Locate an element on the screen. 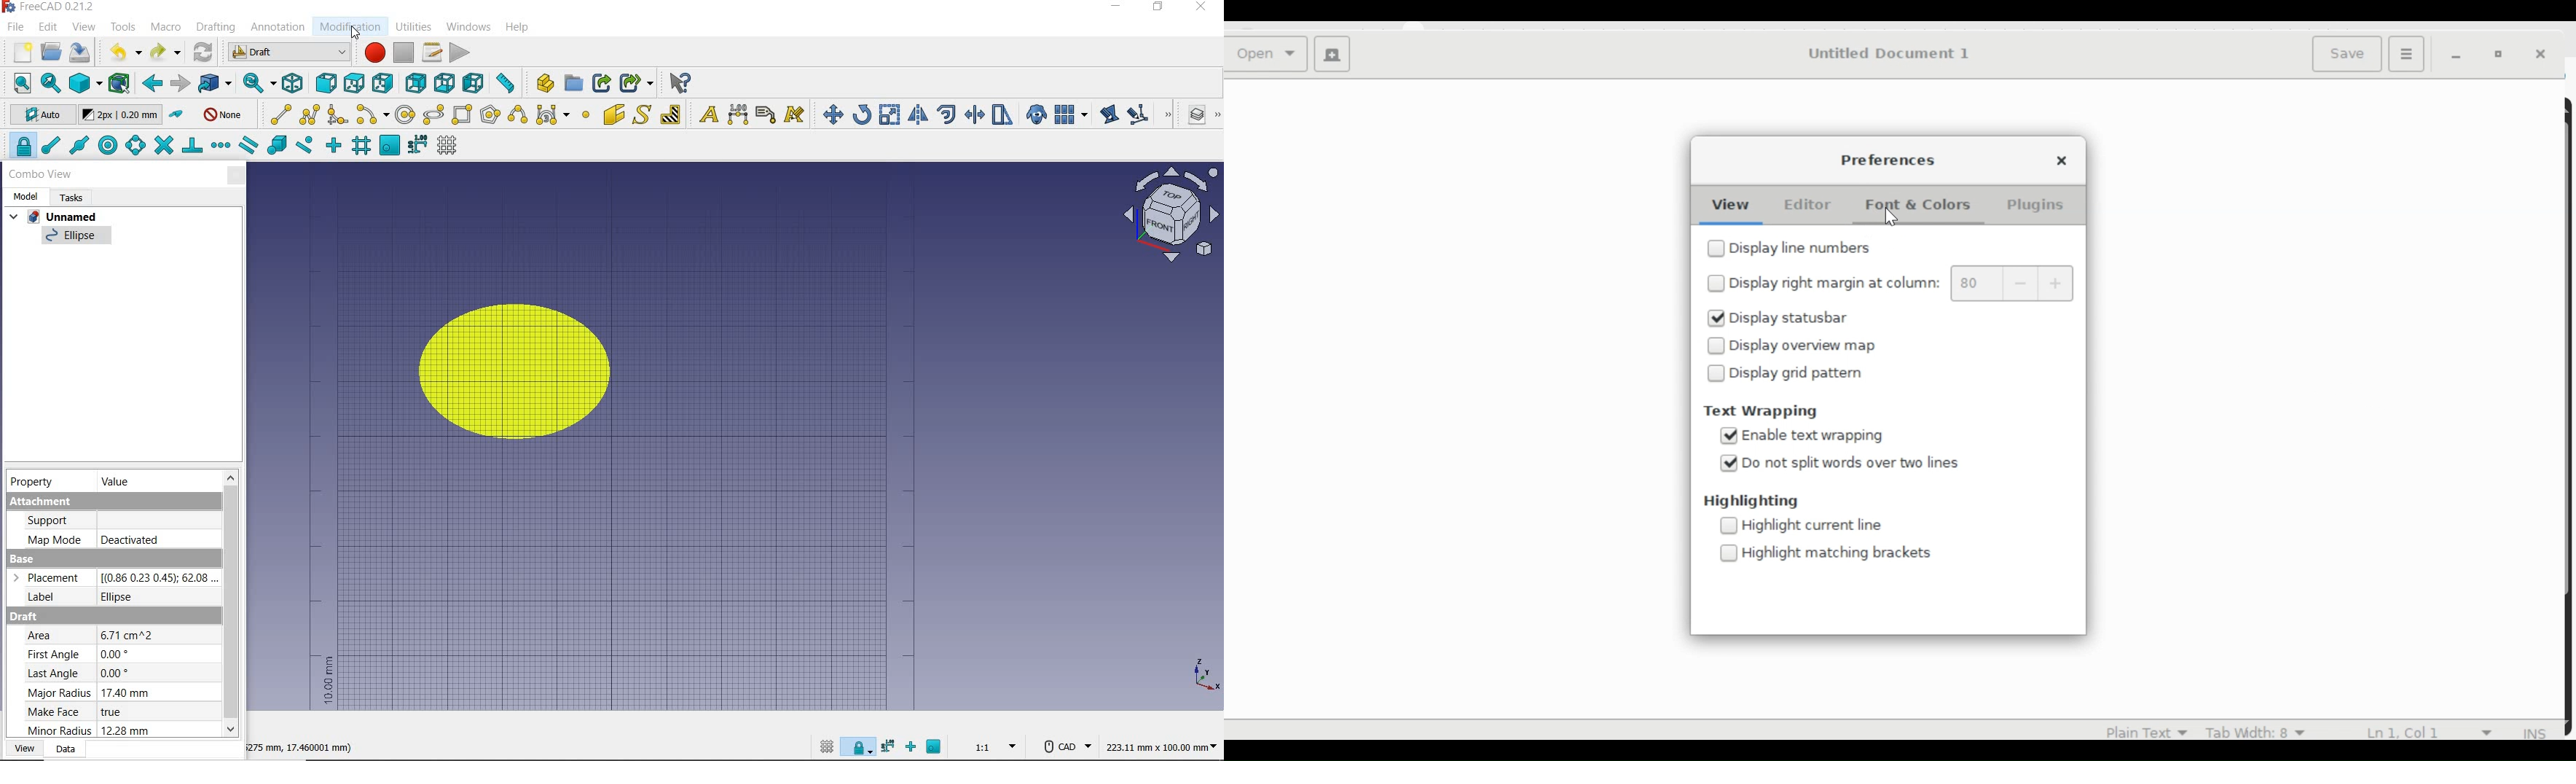 The height and width of the screenshot is (784, 2576). text is located at coordinates (706, 112).